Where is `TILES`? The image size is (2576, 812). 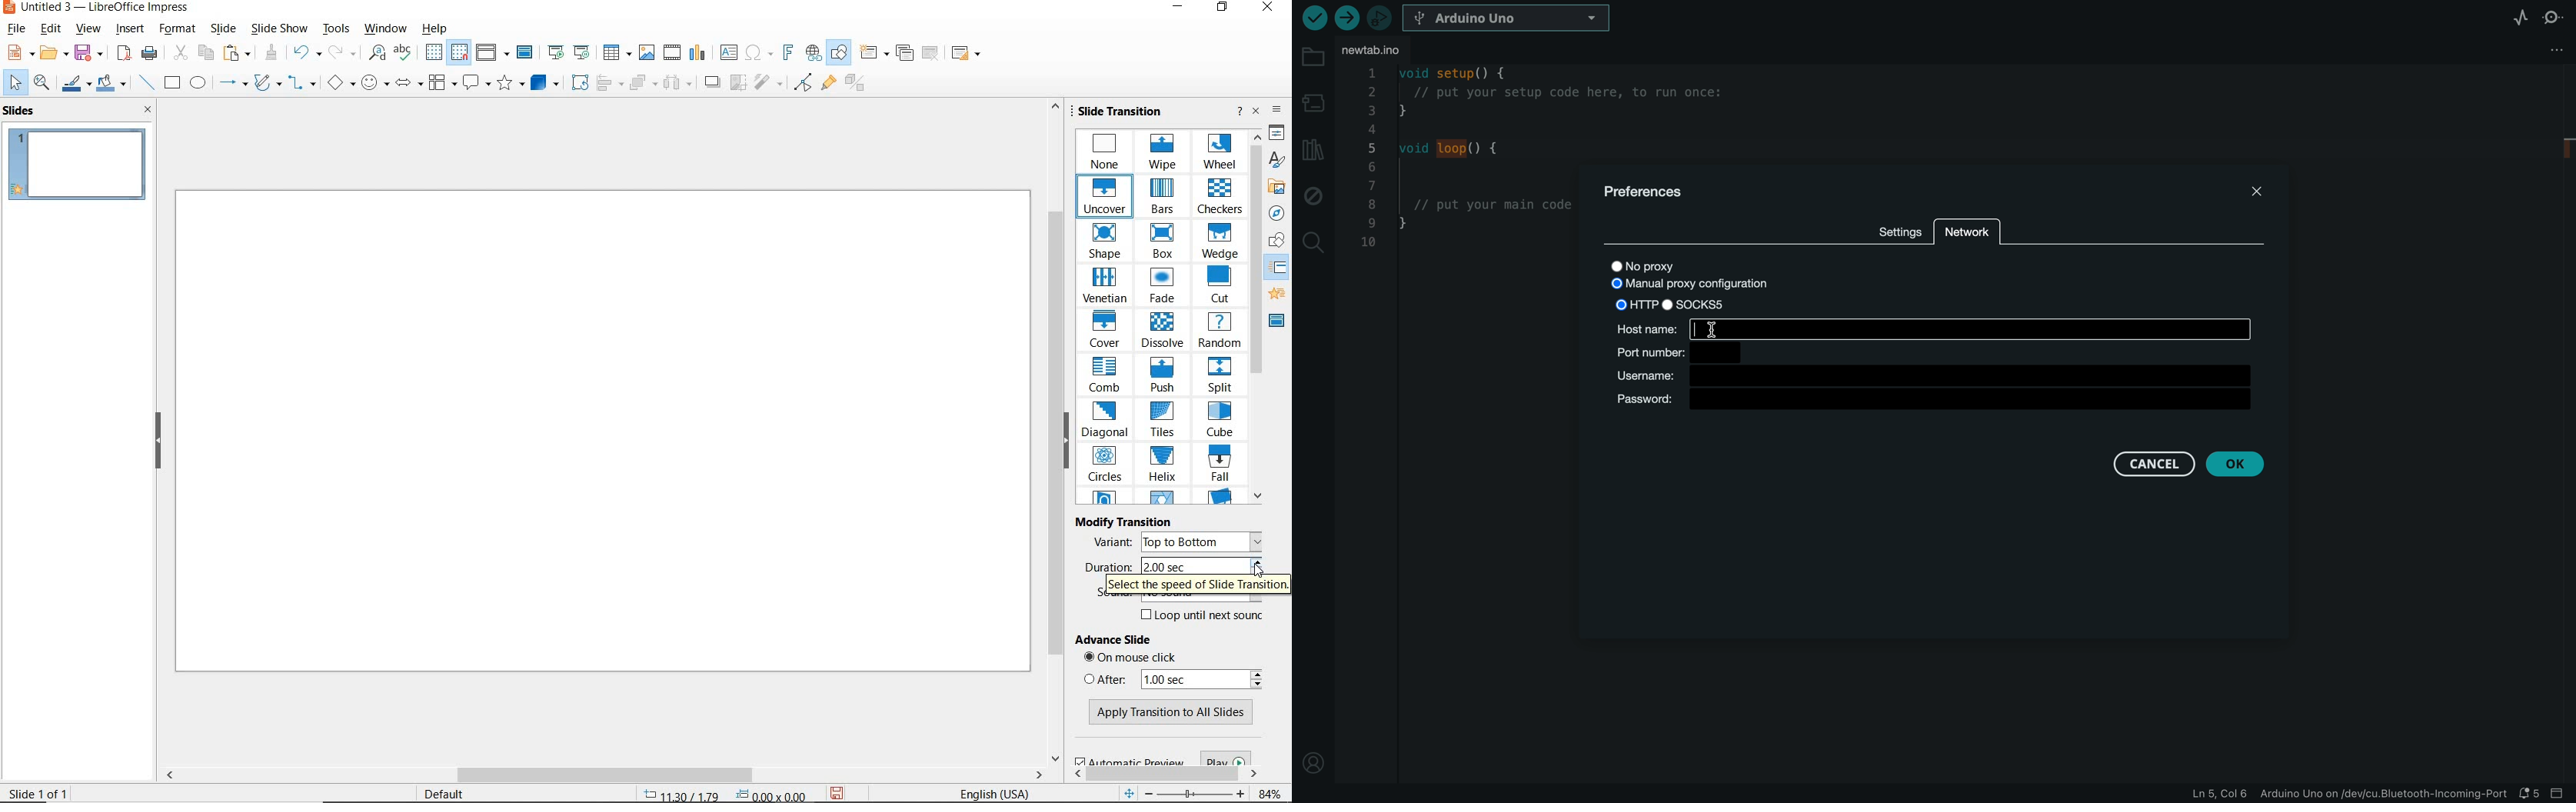 TILES is located at coordinates (1165, 420).